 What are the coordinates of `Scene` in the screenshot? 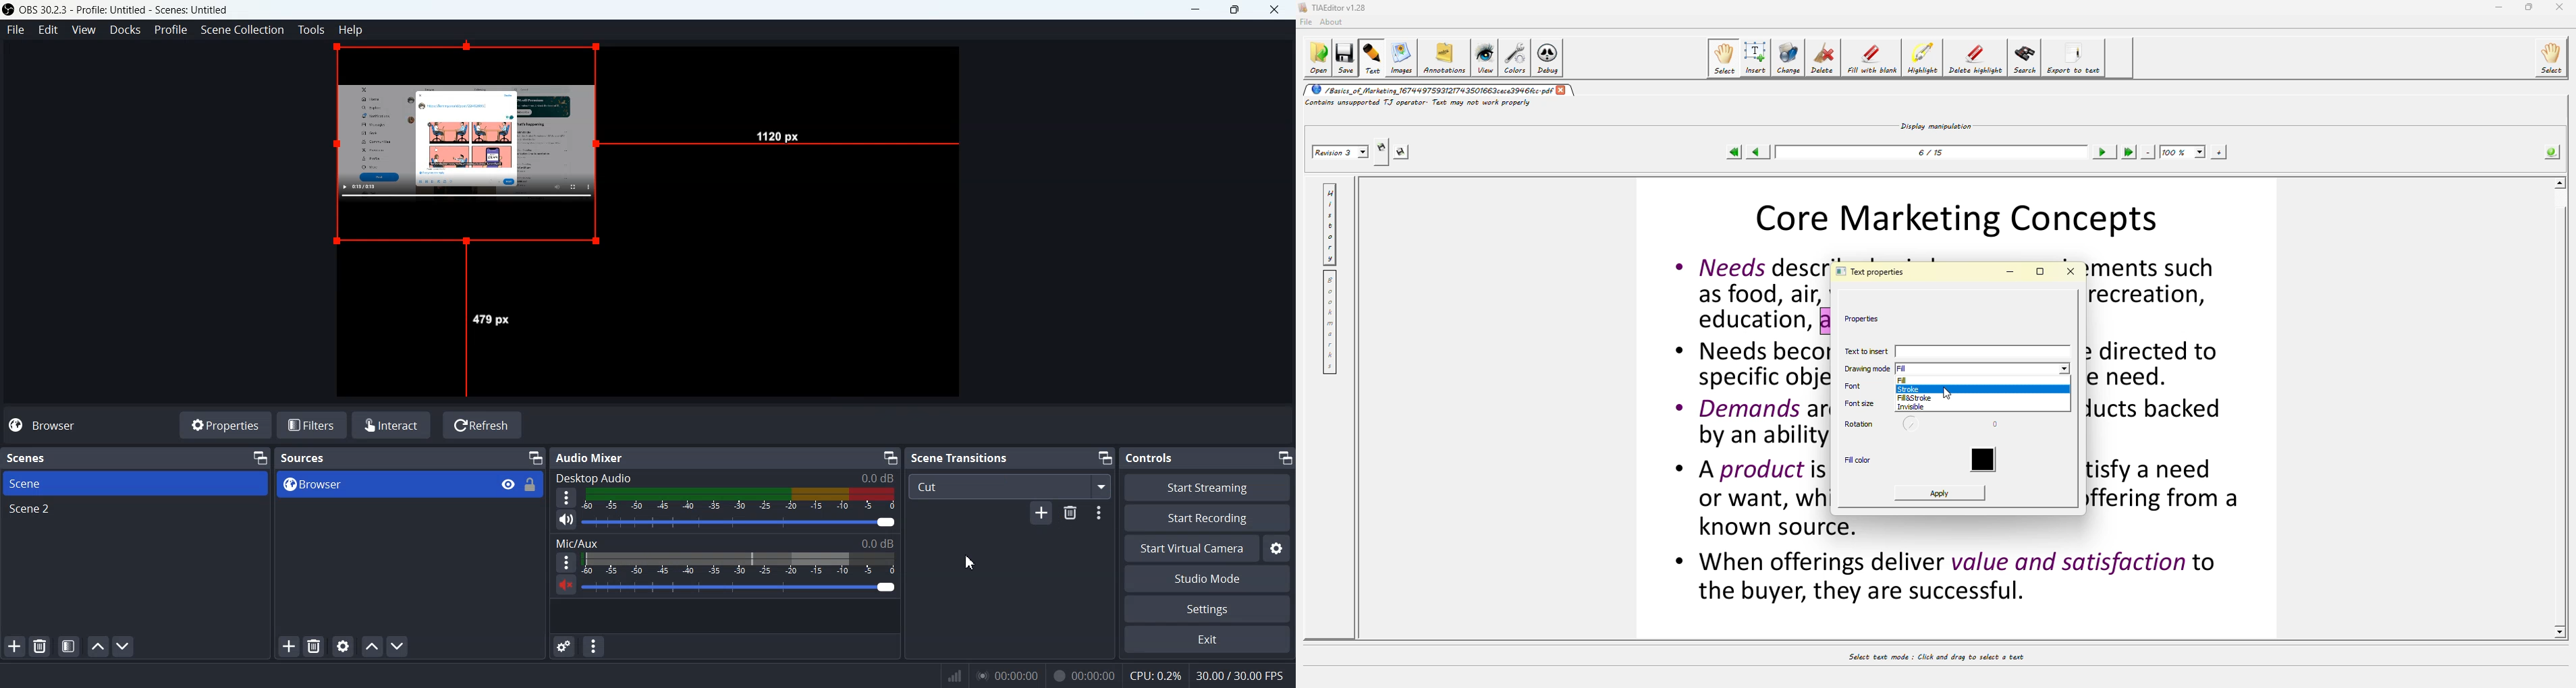 It's located at (134, 483).